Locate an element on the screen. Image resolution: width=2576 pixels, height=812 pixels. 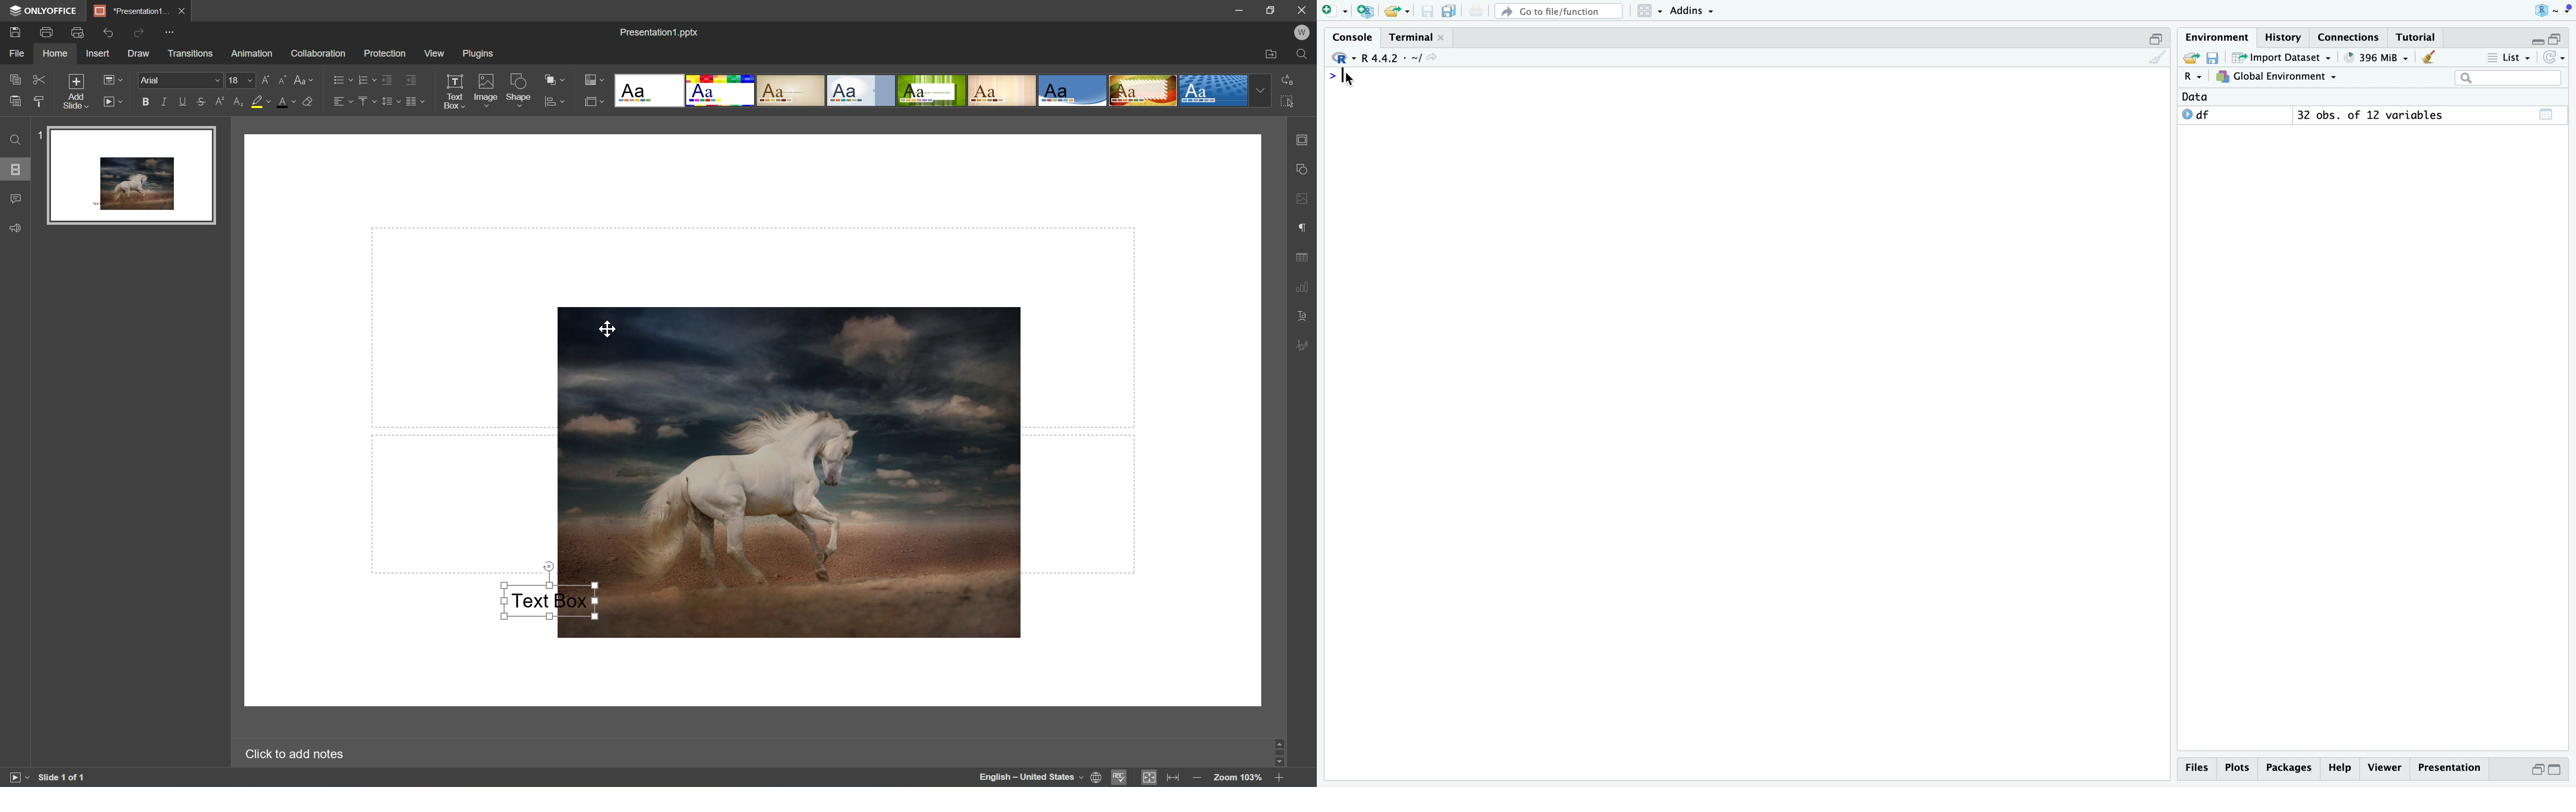
Restore Down is located at coordinates (1271, 8).